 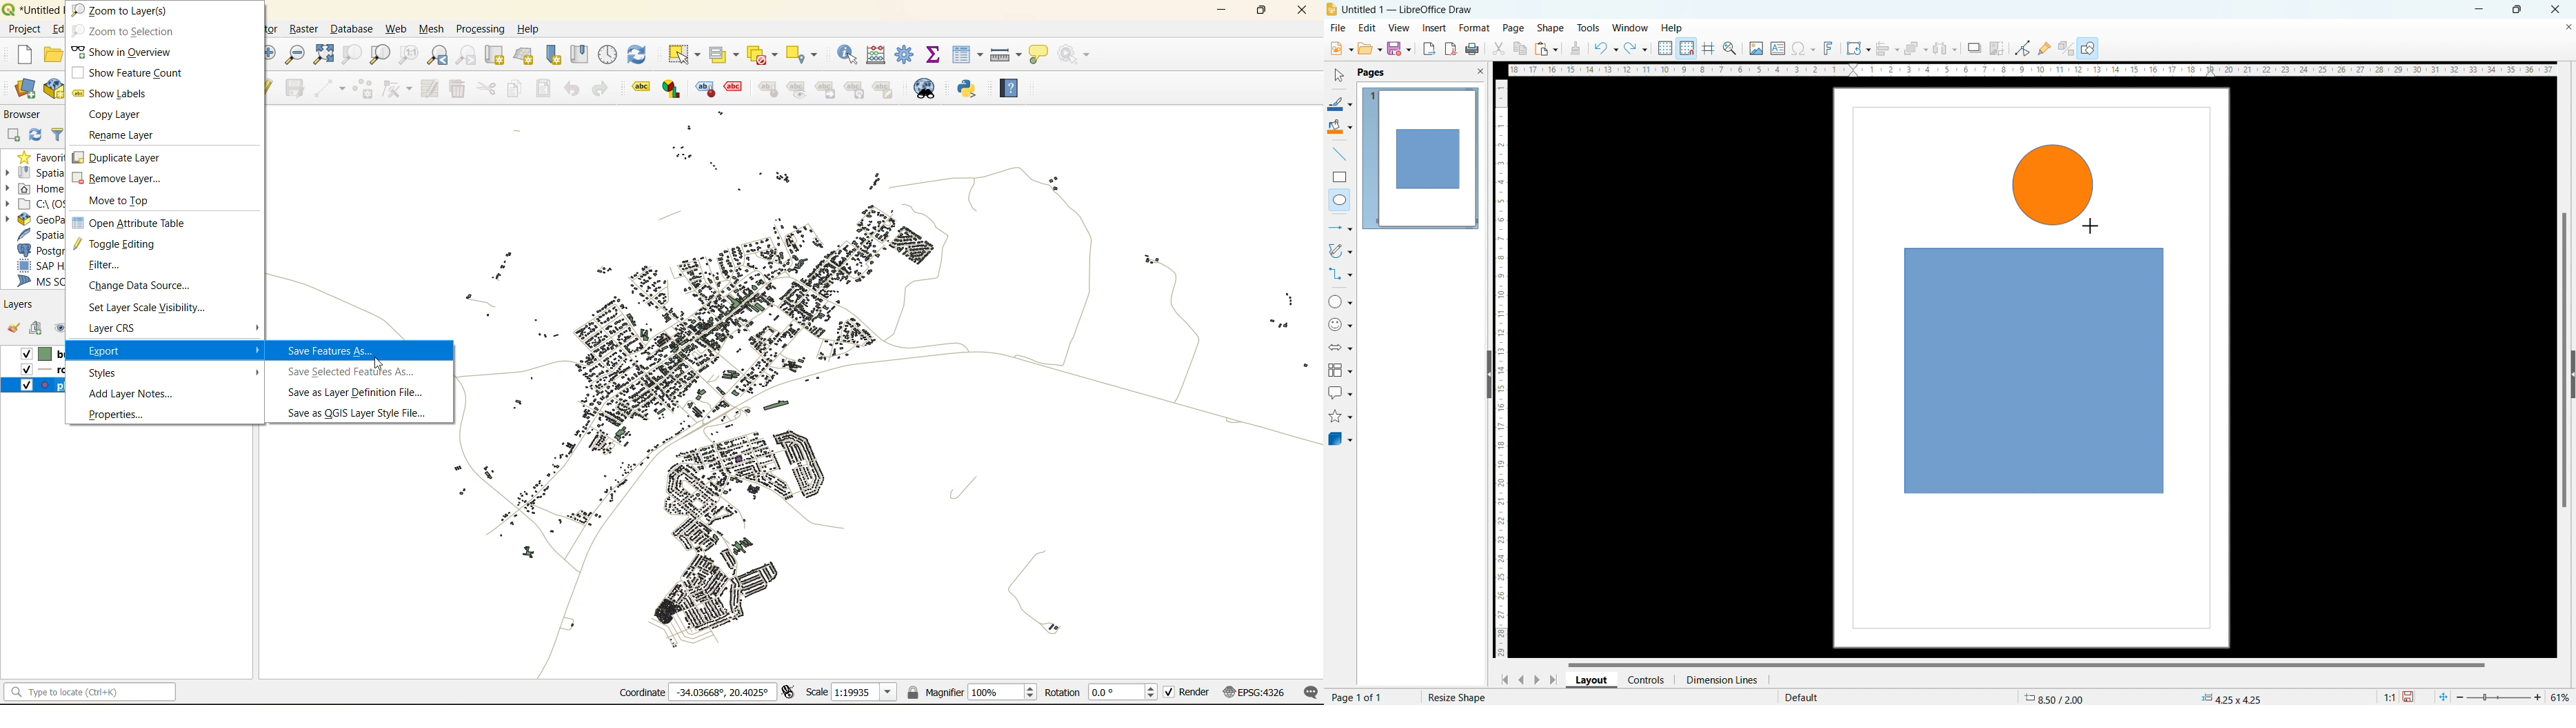 I want to click on vertical ruler, so click(x=1501, y=369).